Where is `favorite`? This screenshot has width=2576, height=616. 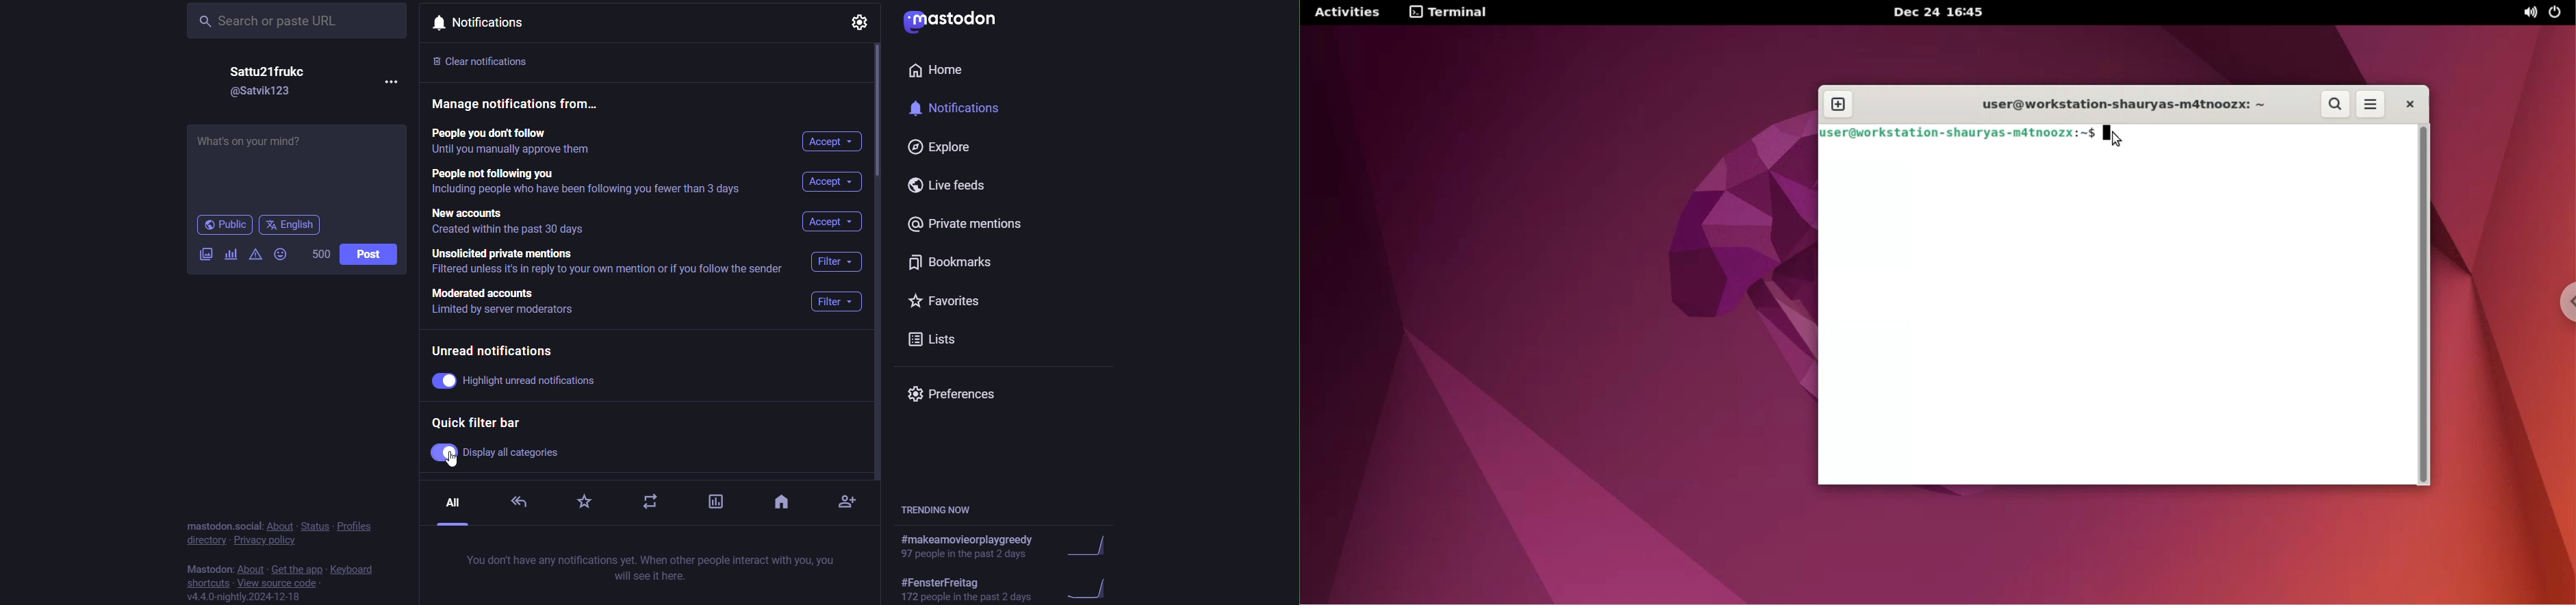 favorite is located at coordinates (584, 504).